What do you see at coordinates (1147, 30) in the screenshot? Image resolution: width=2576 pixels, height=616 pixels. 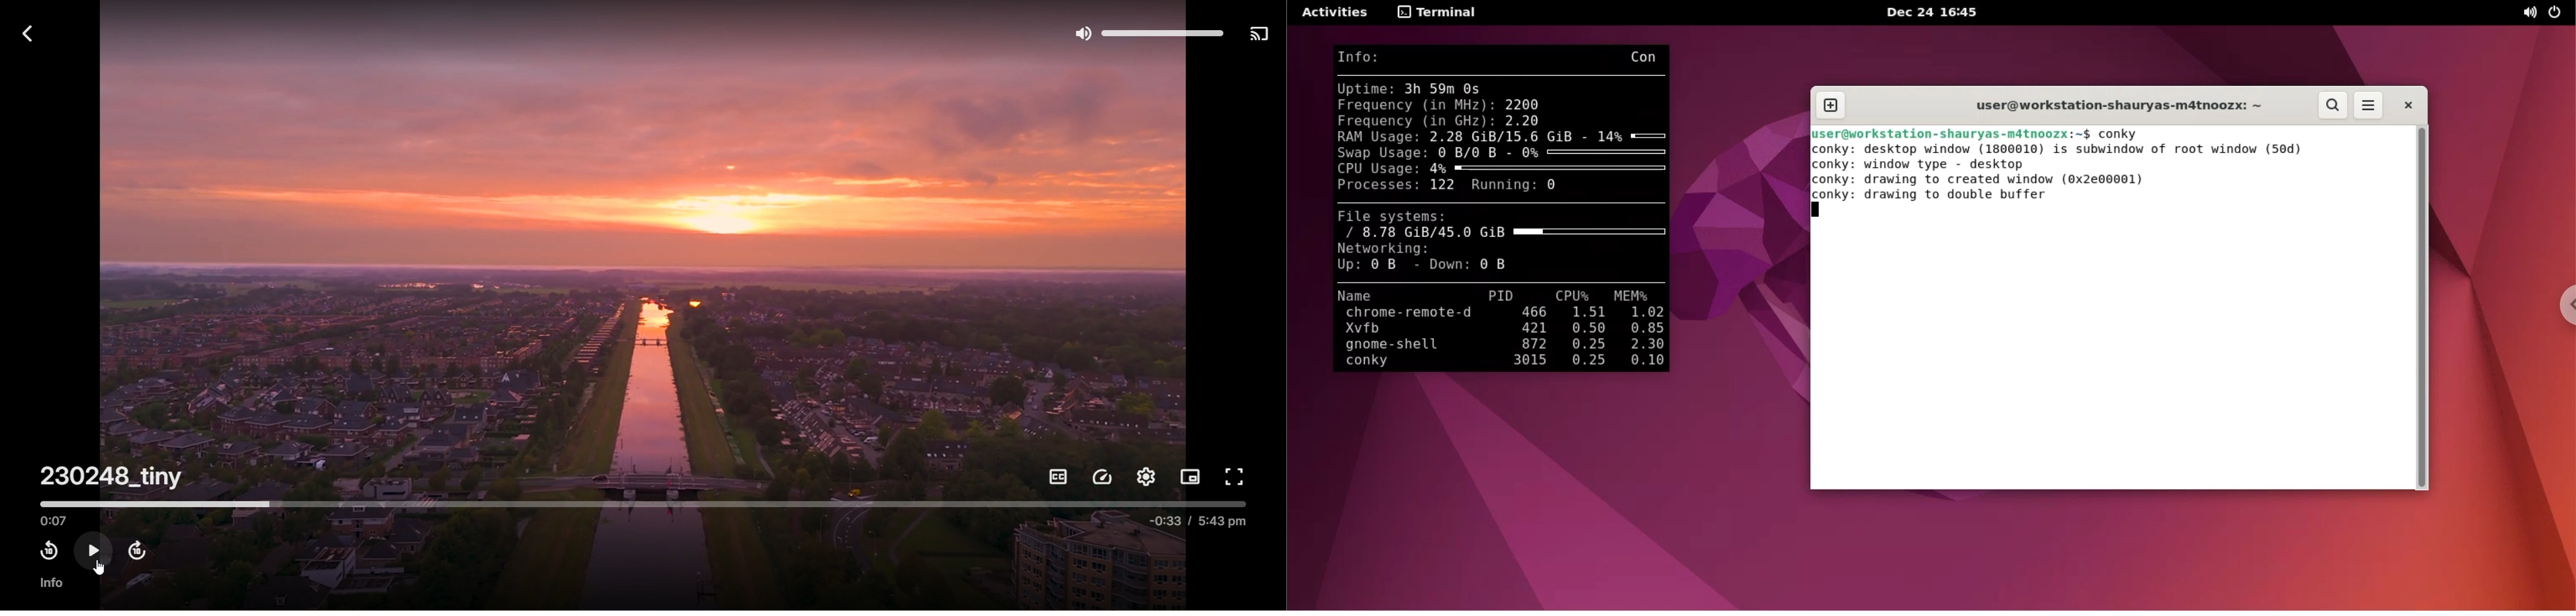 I see `Volume` at bounding box center [1147, 30].